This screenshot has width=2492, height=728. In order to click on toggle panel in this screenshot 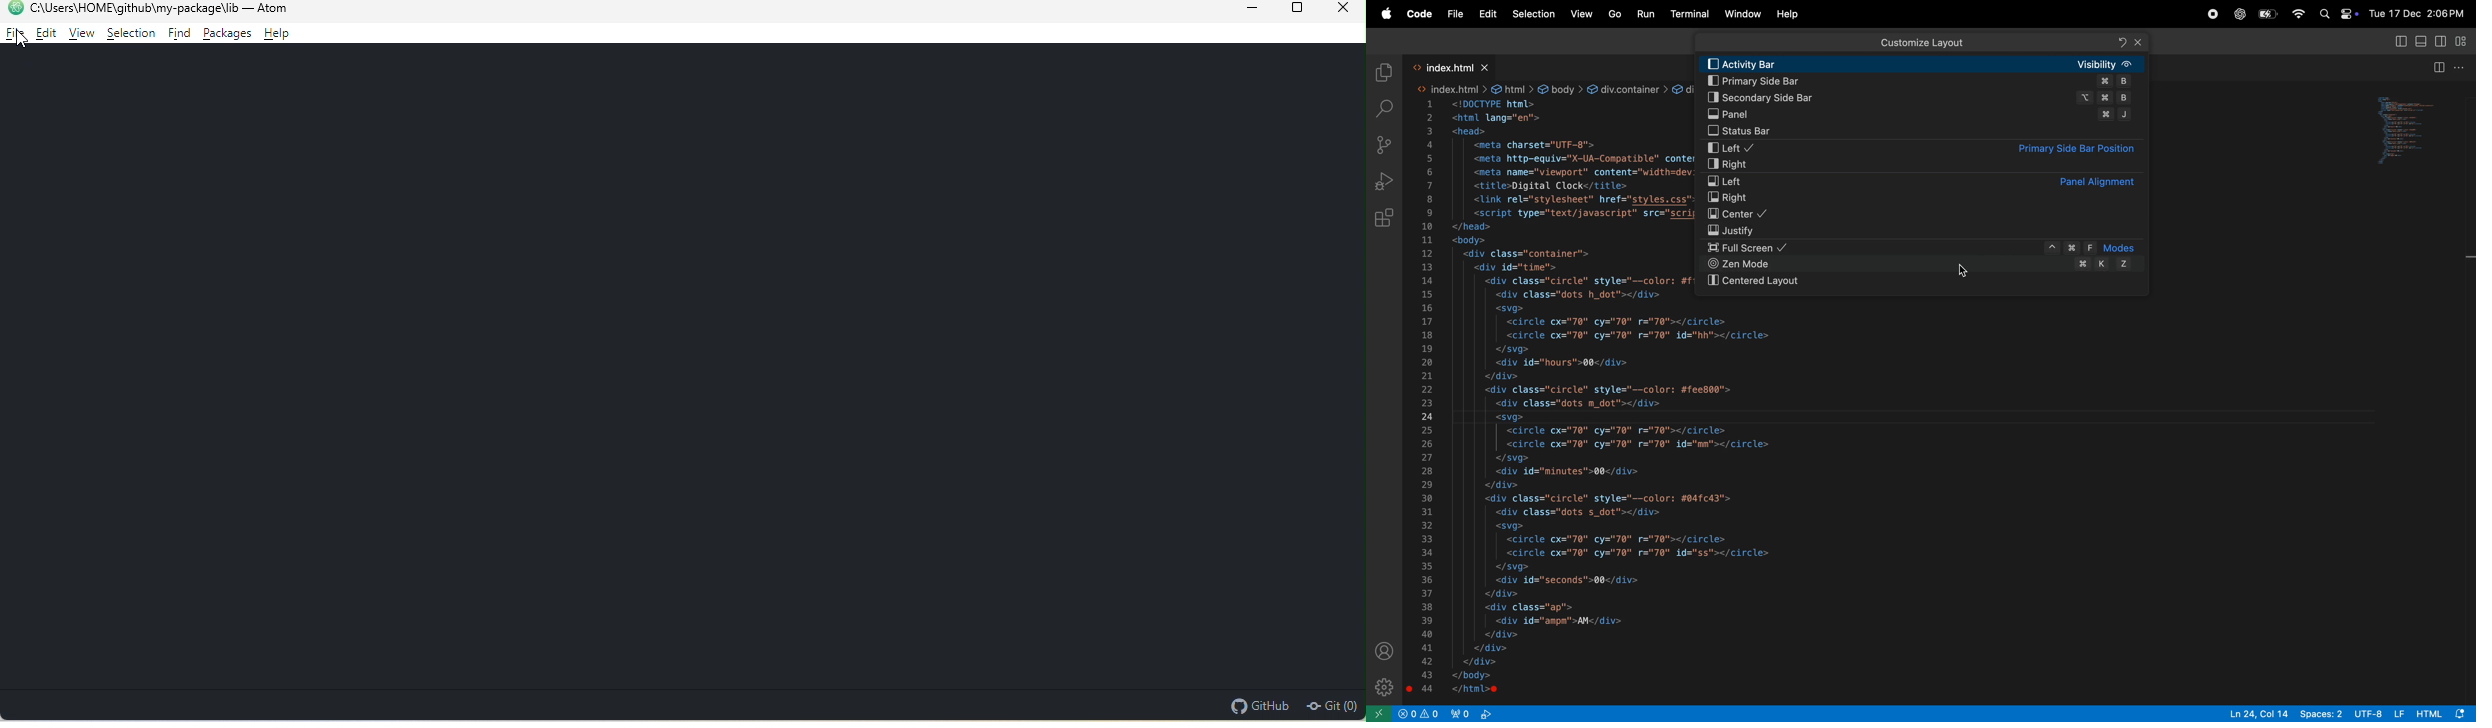, I will do `click(2410, 130)`.